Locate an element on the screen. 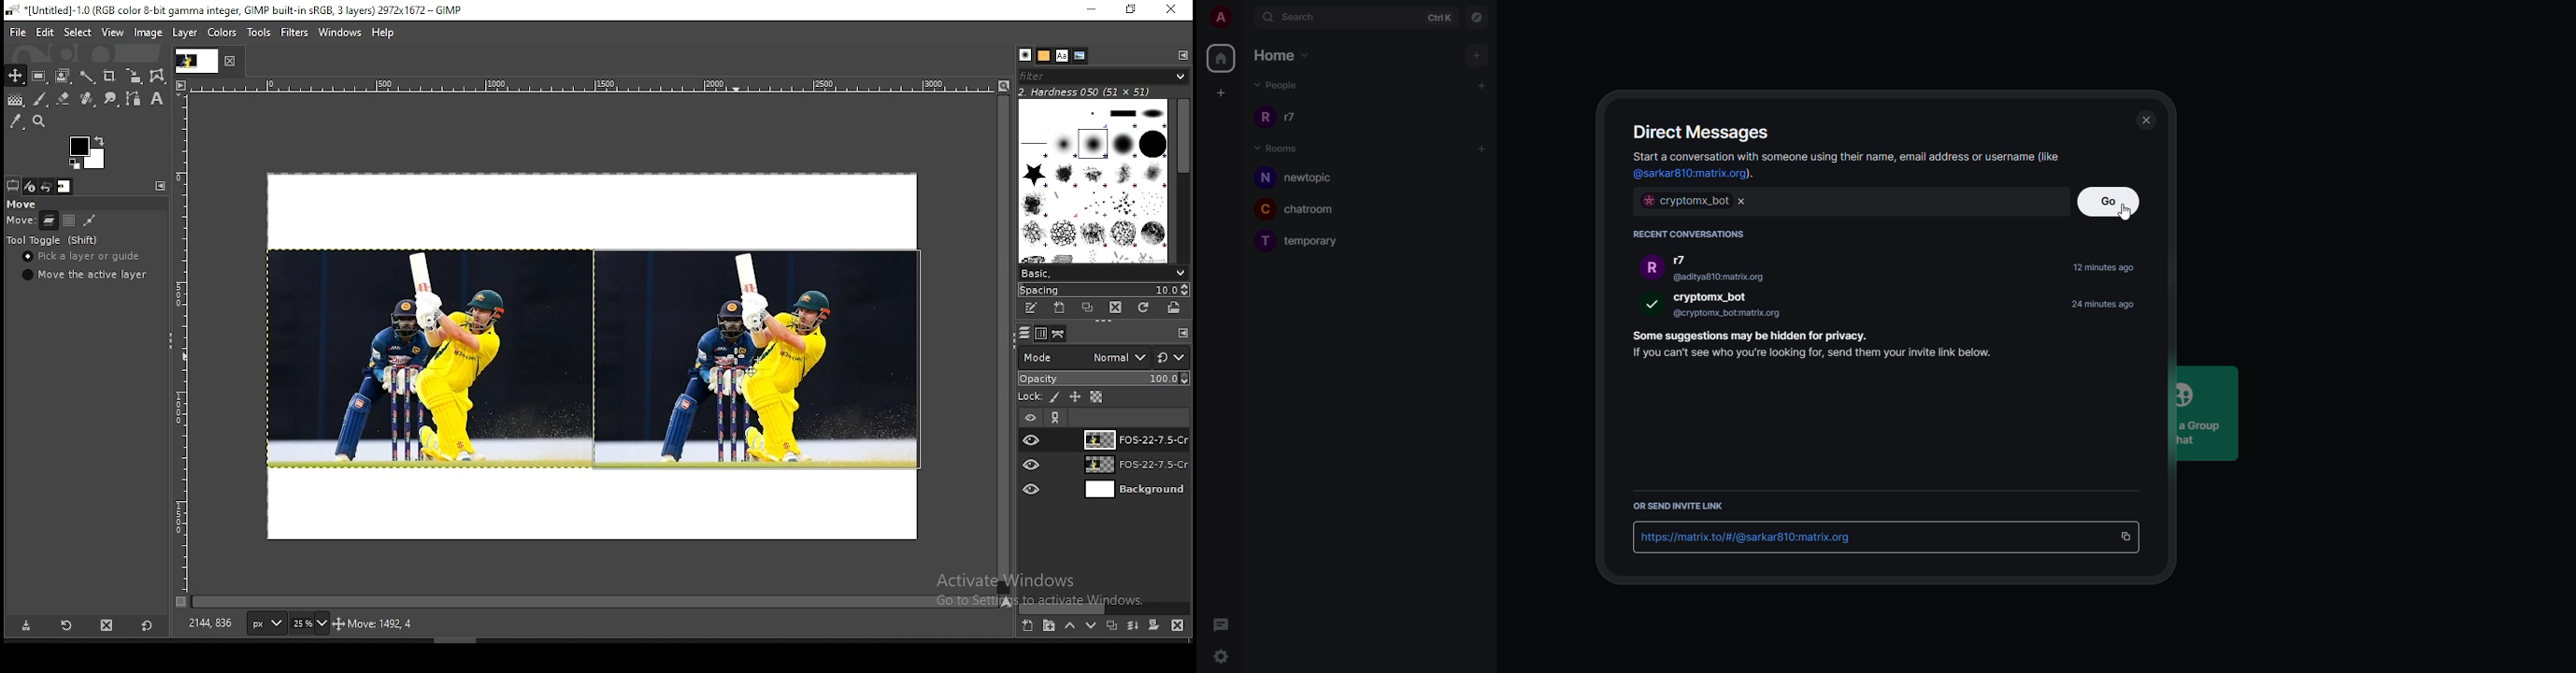  send link is located at coordinates (1678, 505).